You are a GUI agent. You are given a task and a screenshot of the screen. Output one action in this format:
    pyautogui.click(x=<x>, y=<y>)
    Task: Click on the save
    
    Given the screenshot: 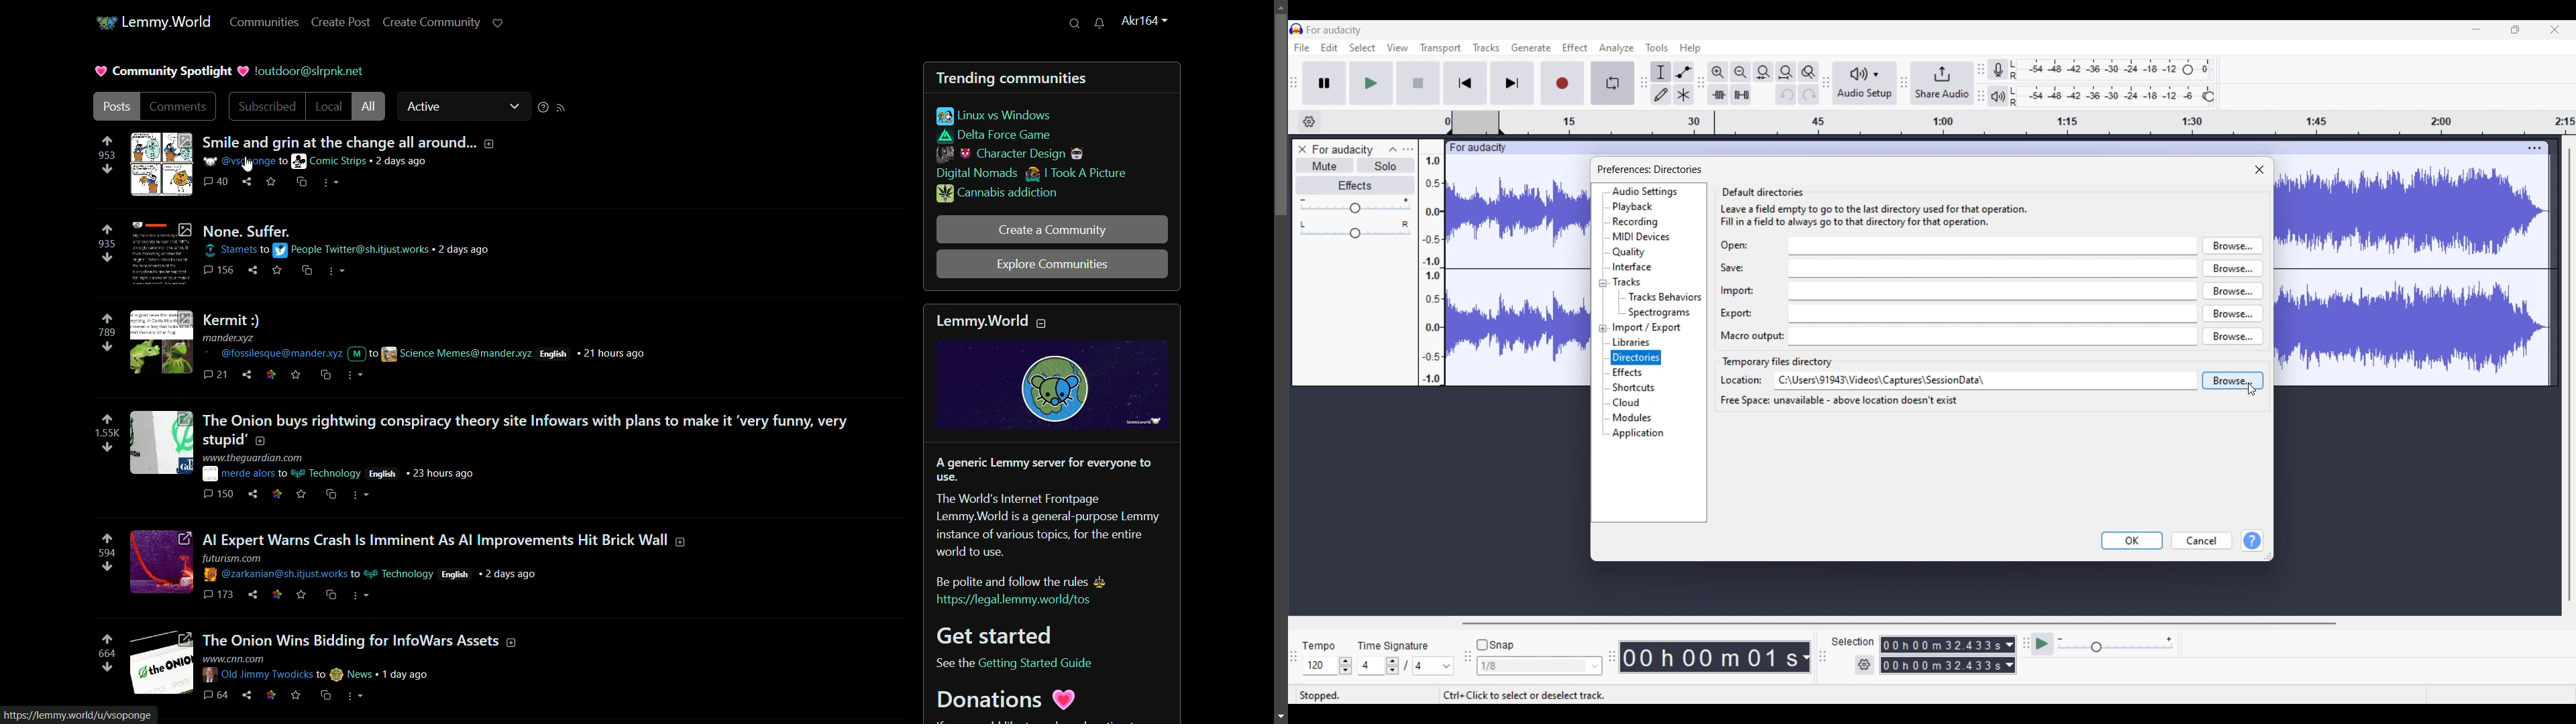 What is the action you would take?
    pyautogui.click(x=304, y=495)
    